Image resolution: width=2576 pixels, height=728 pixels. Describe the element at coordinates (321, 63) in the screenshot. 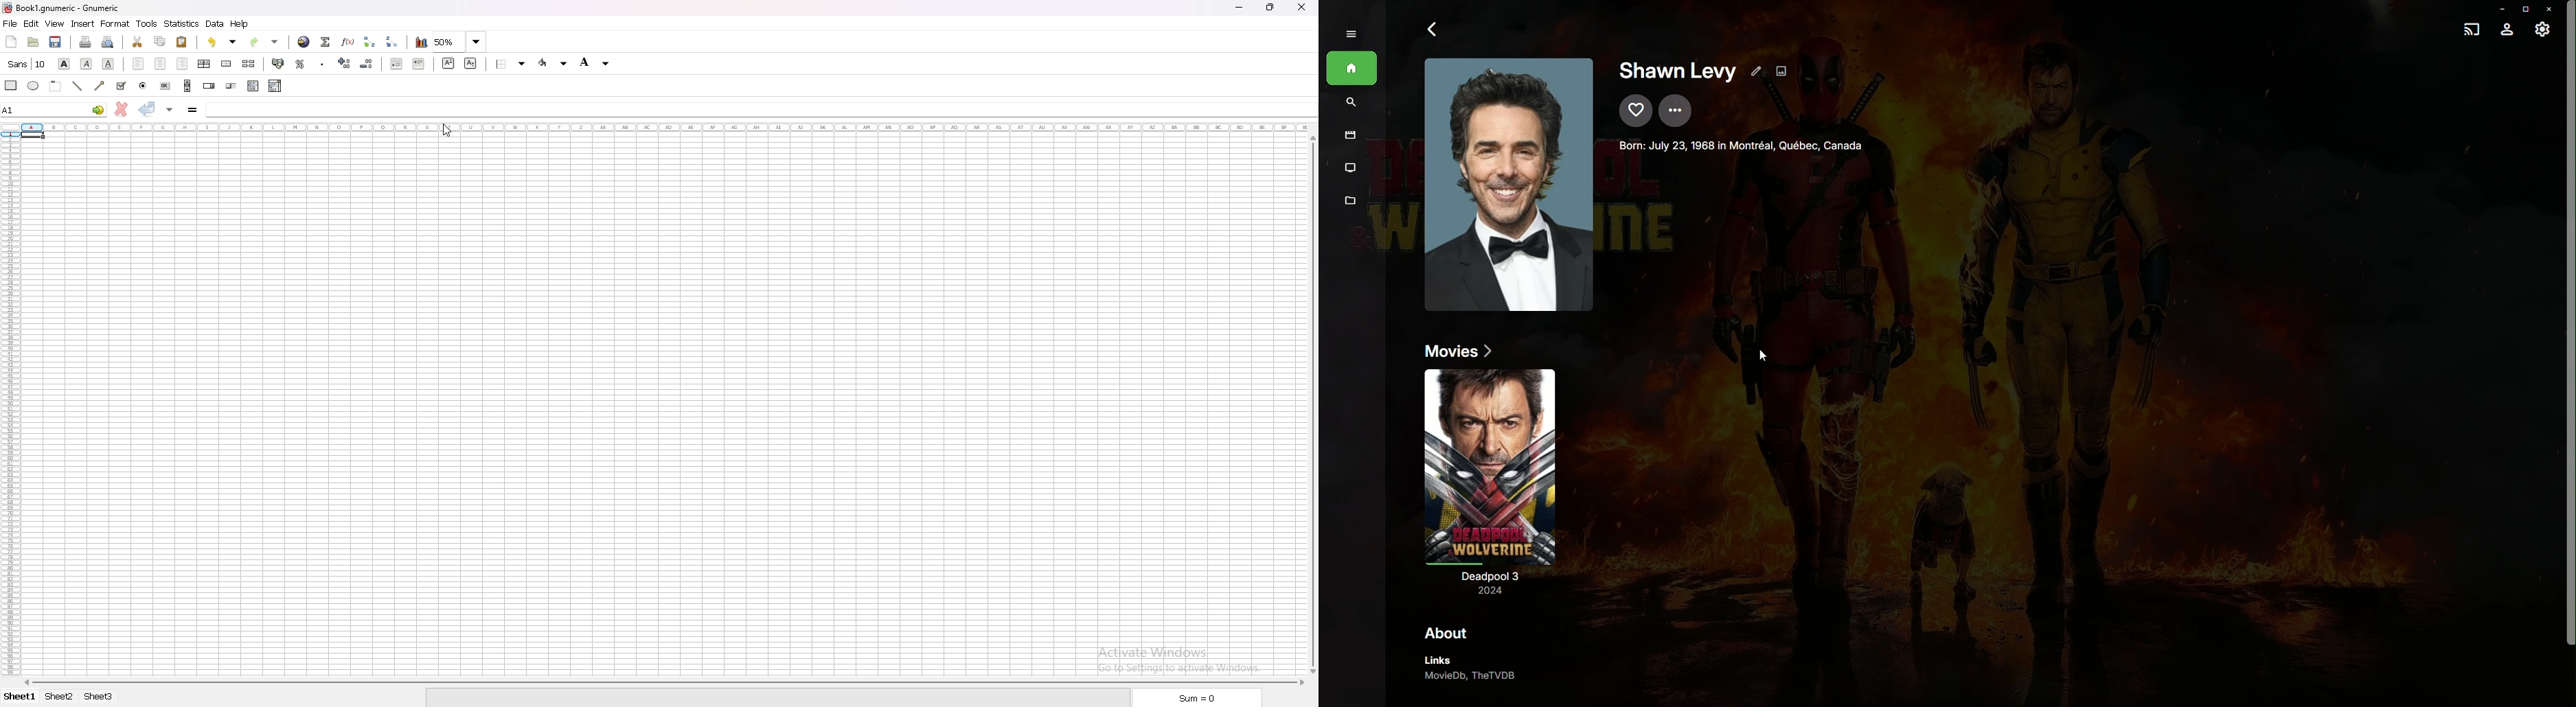

I see `thousands separator` at that location.